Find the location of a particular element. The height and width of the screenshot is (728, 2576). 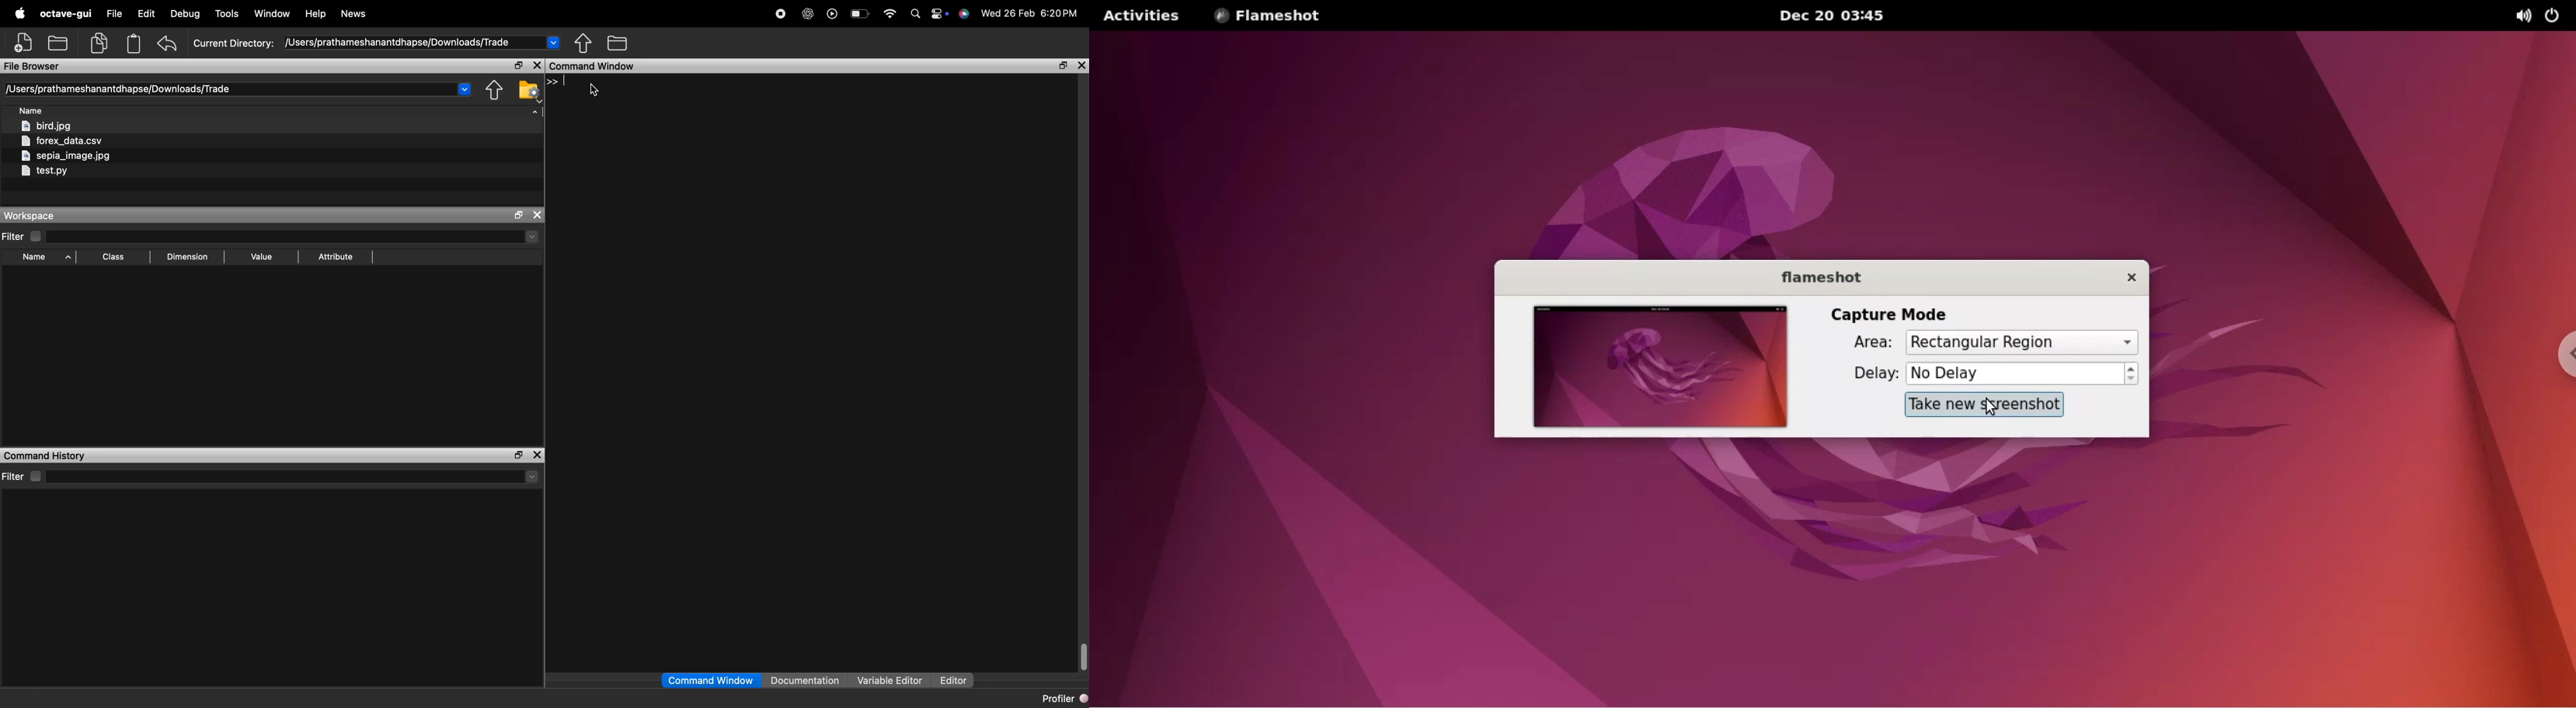

sepia_image.jpg is located at coordinates (67, 156).